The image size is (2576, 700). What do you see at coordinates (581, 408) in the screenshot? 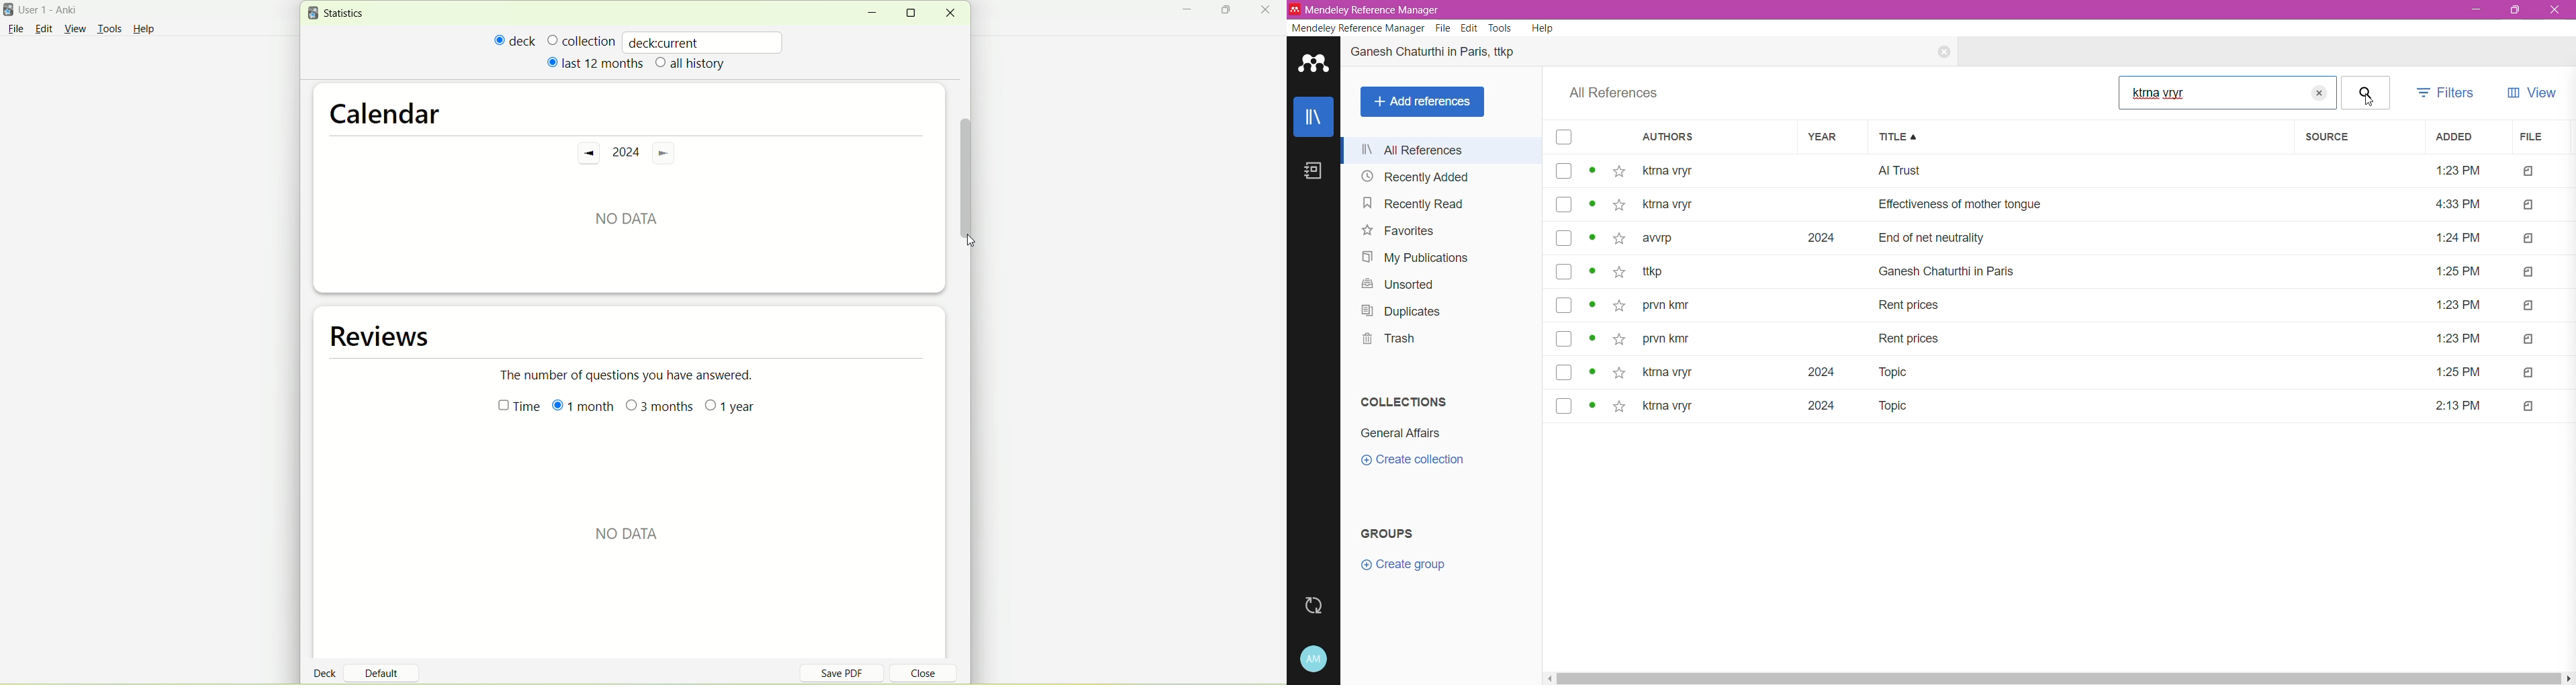
I see ` month` at bounding box center [581, 408].